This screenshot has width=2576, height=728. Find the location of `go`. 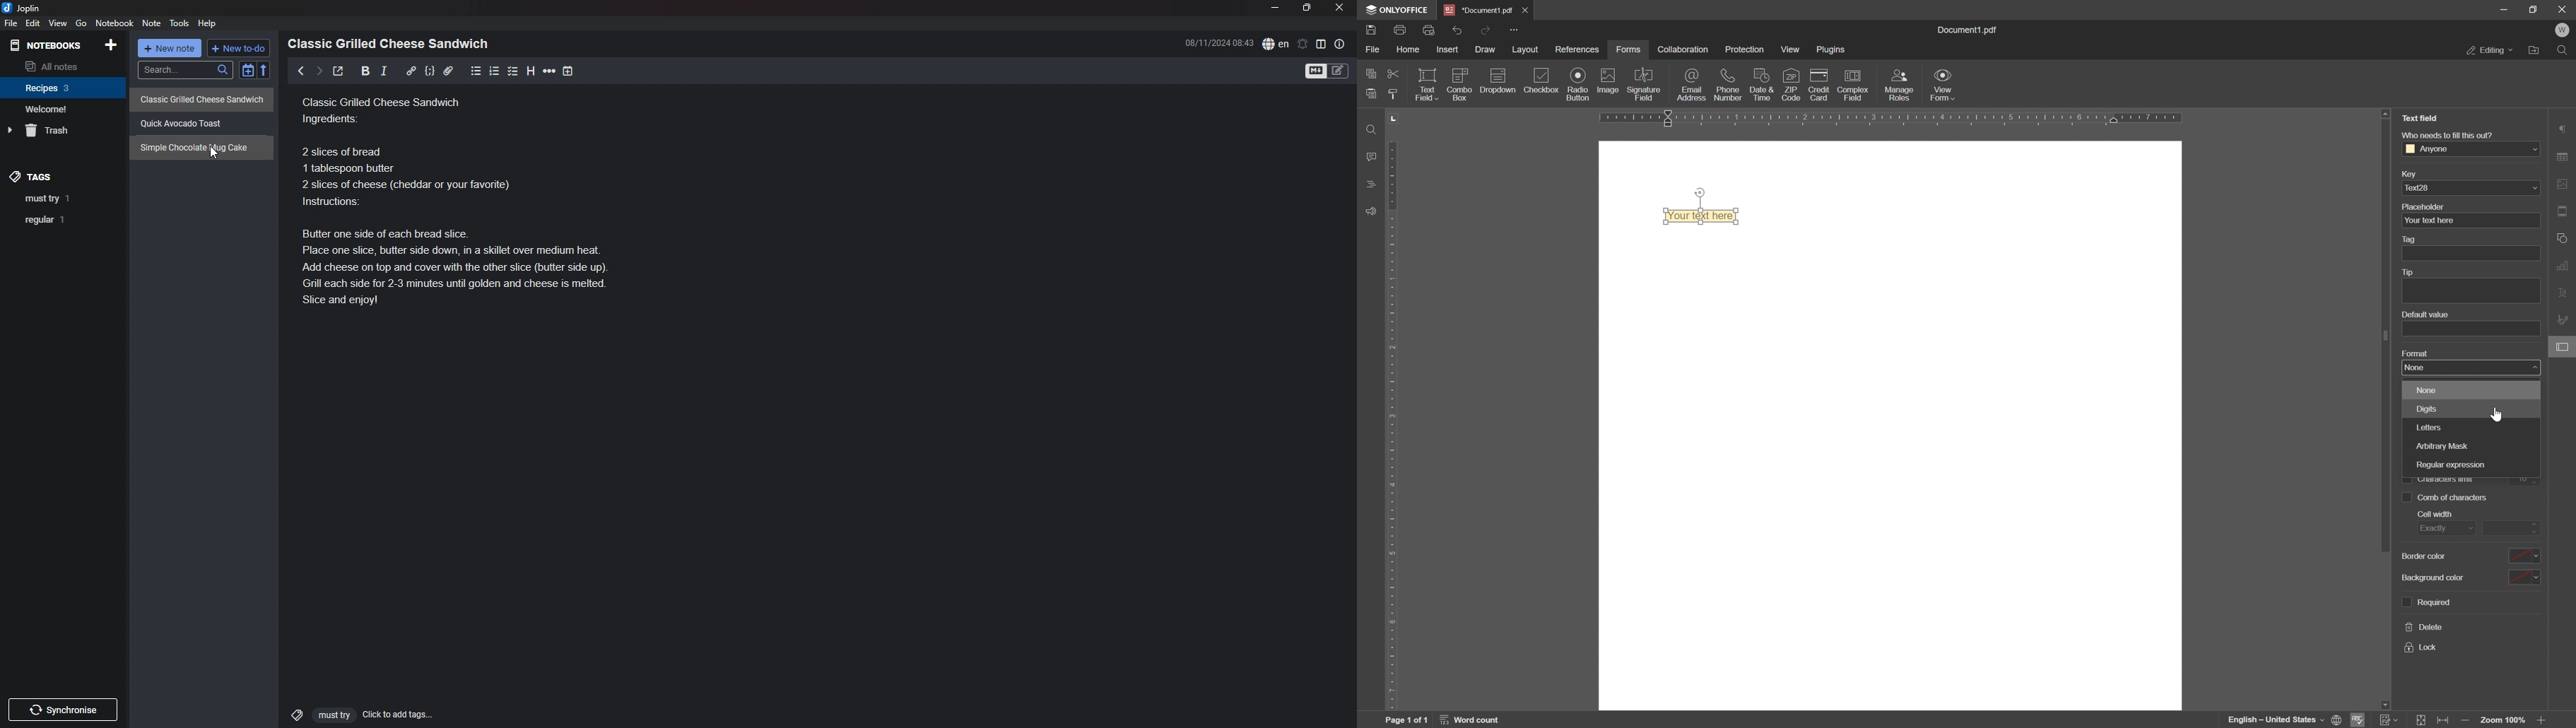

go is located at coordinates (82, 23).